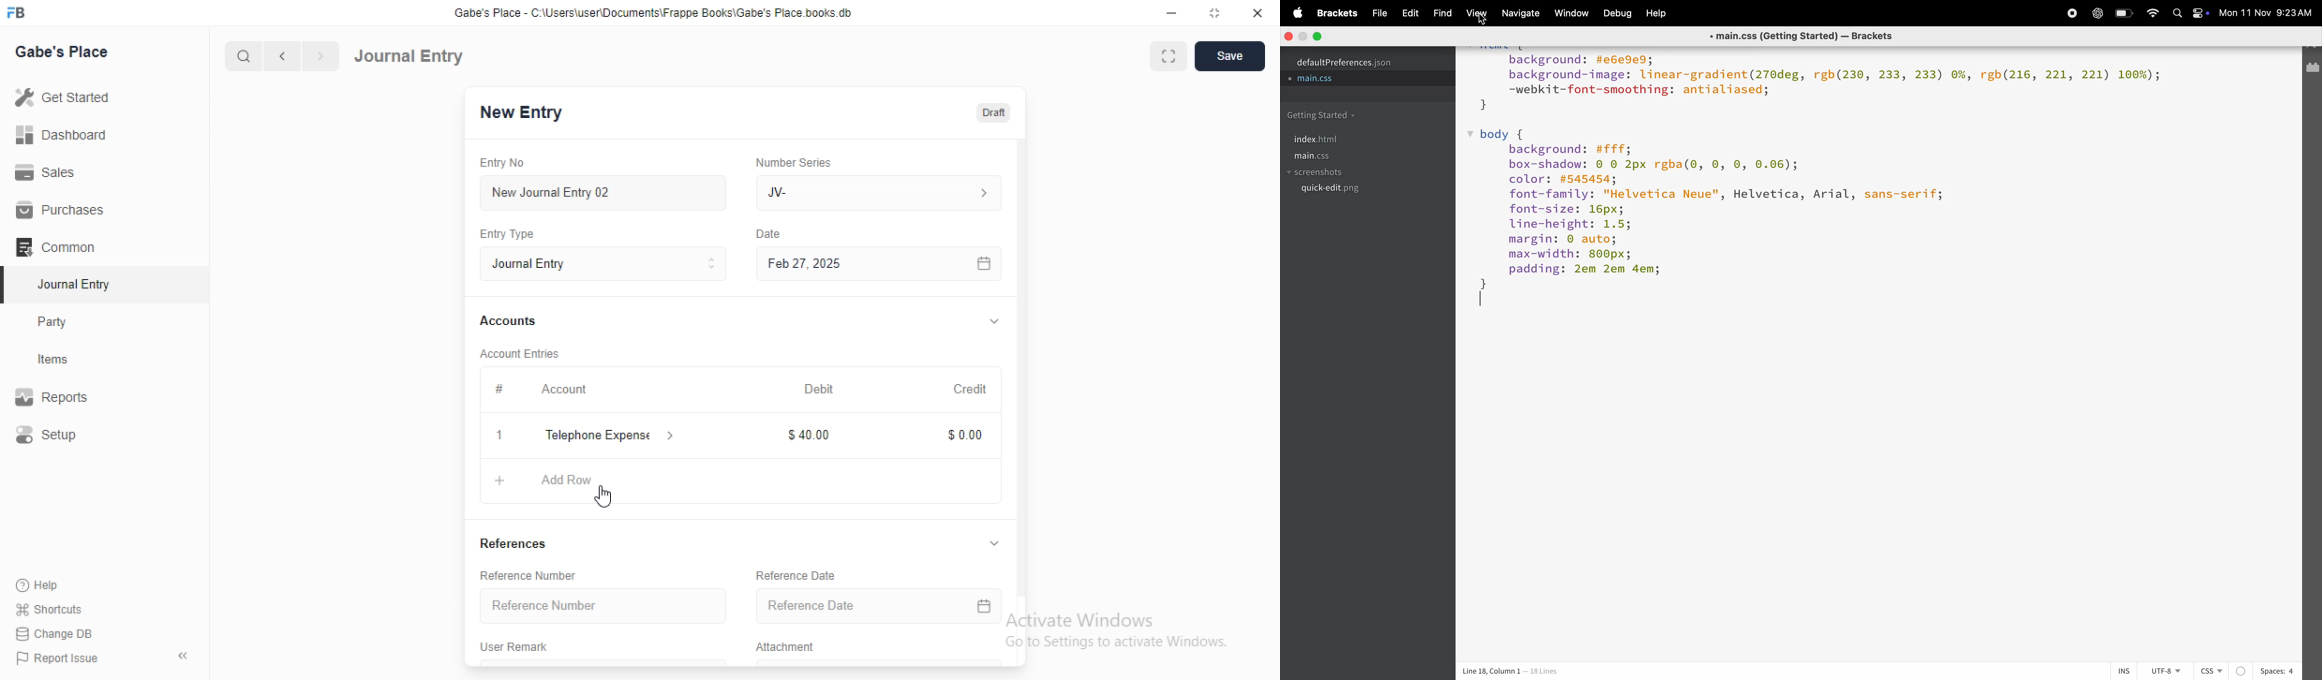 The width and height of the screenshot is (2324, 700). I want to click on Close, so click(1259, 13).